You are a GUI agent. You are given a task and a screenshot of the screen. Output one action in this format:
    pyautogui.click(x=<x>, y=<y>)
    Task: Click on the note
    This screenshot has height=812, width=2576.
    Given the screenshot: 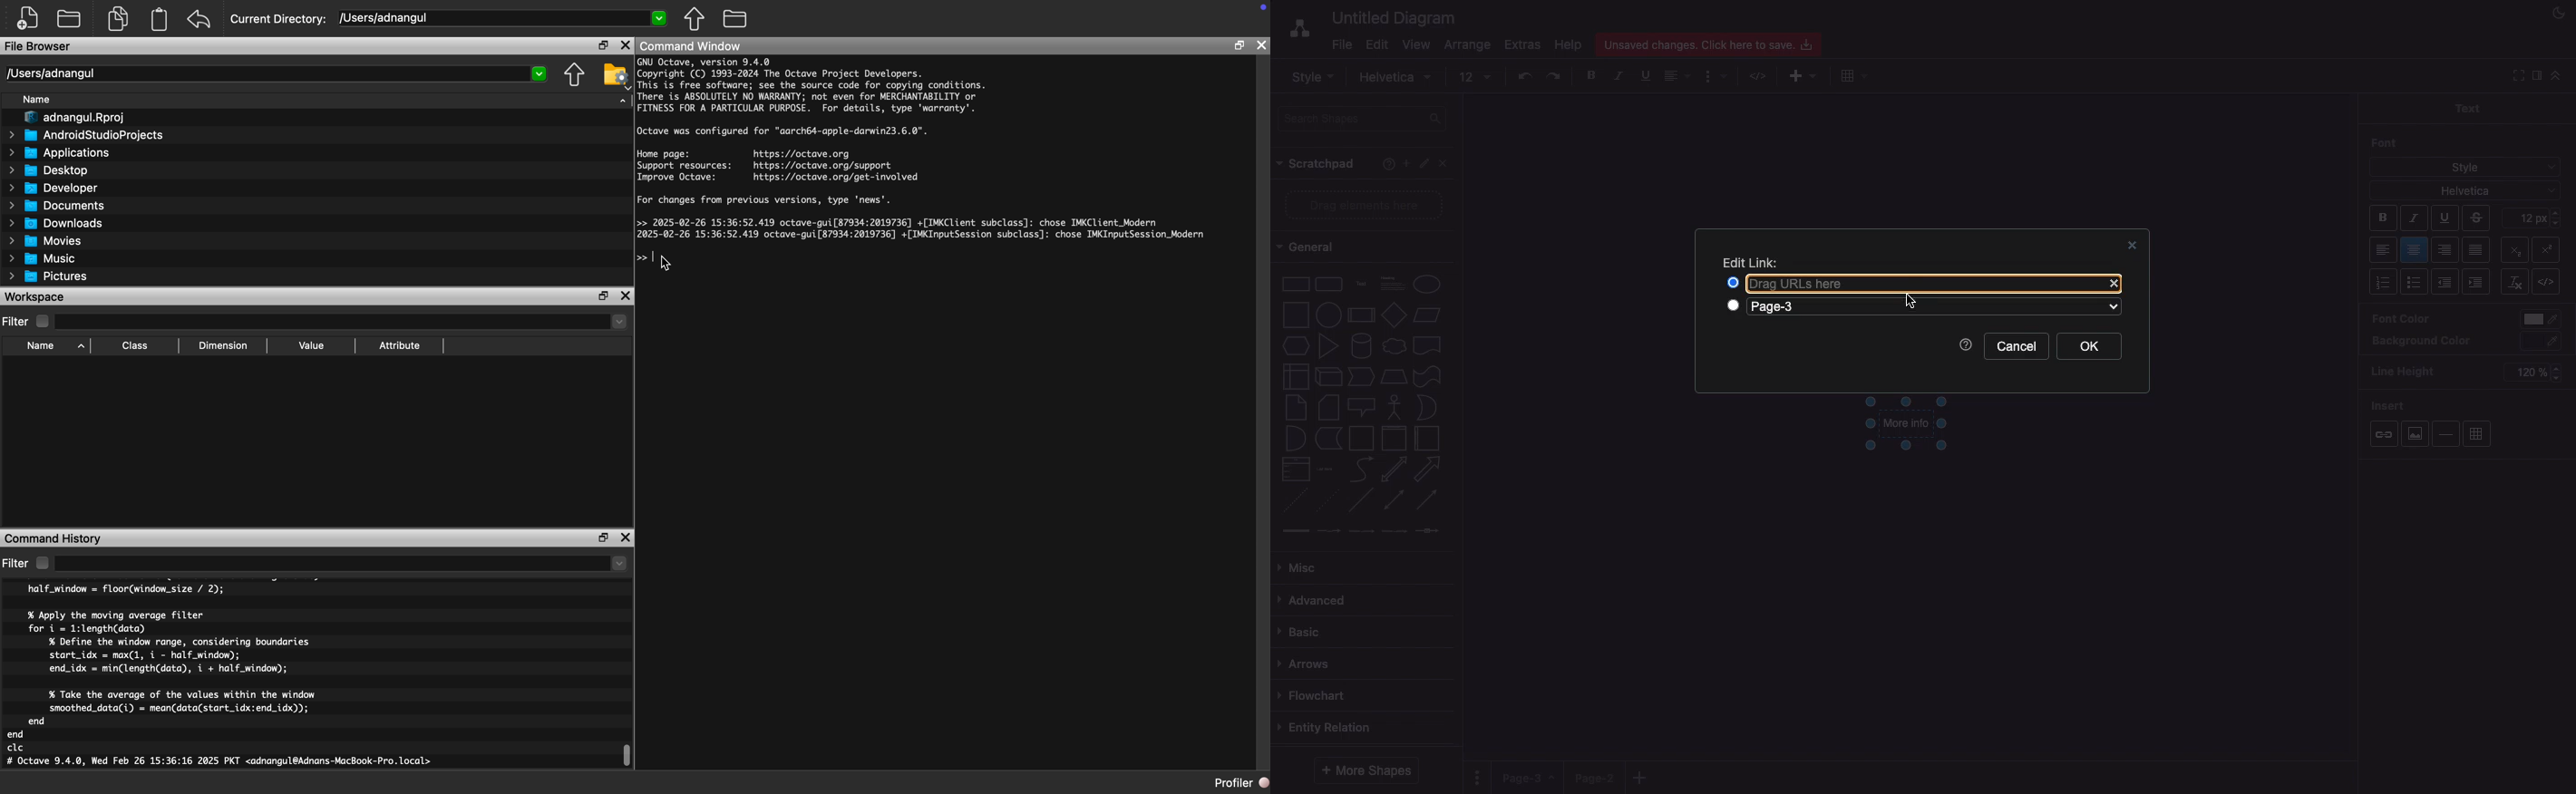 What is the action you would take?
    pyautogui.click(x=1296, y=408)
    